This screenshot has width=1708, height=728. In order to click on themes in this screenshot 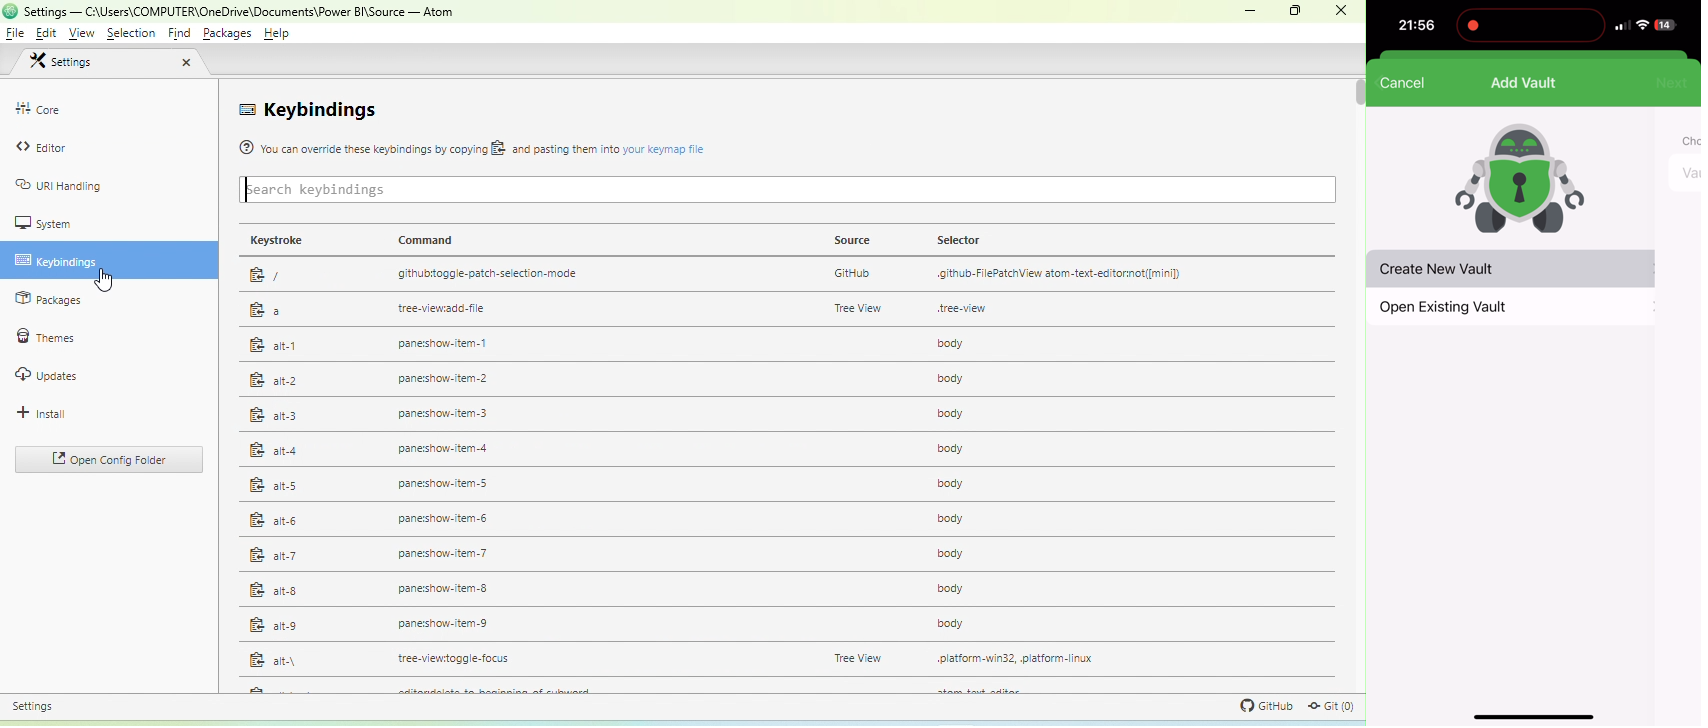, I will do `click(45, 337)`.